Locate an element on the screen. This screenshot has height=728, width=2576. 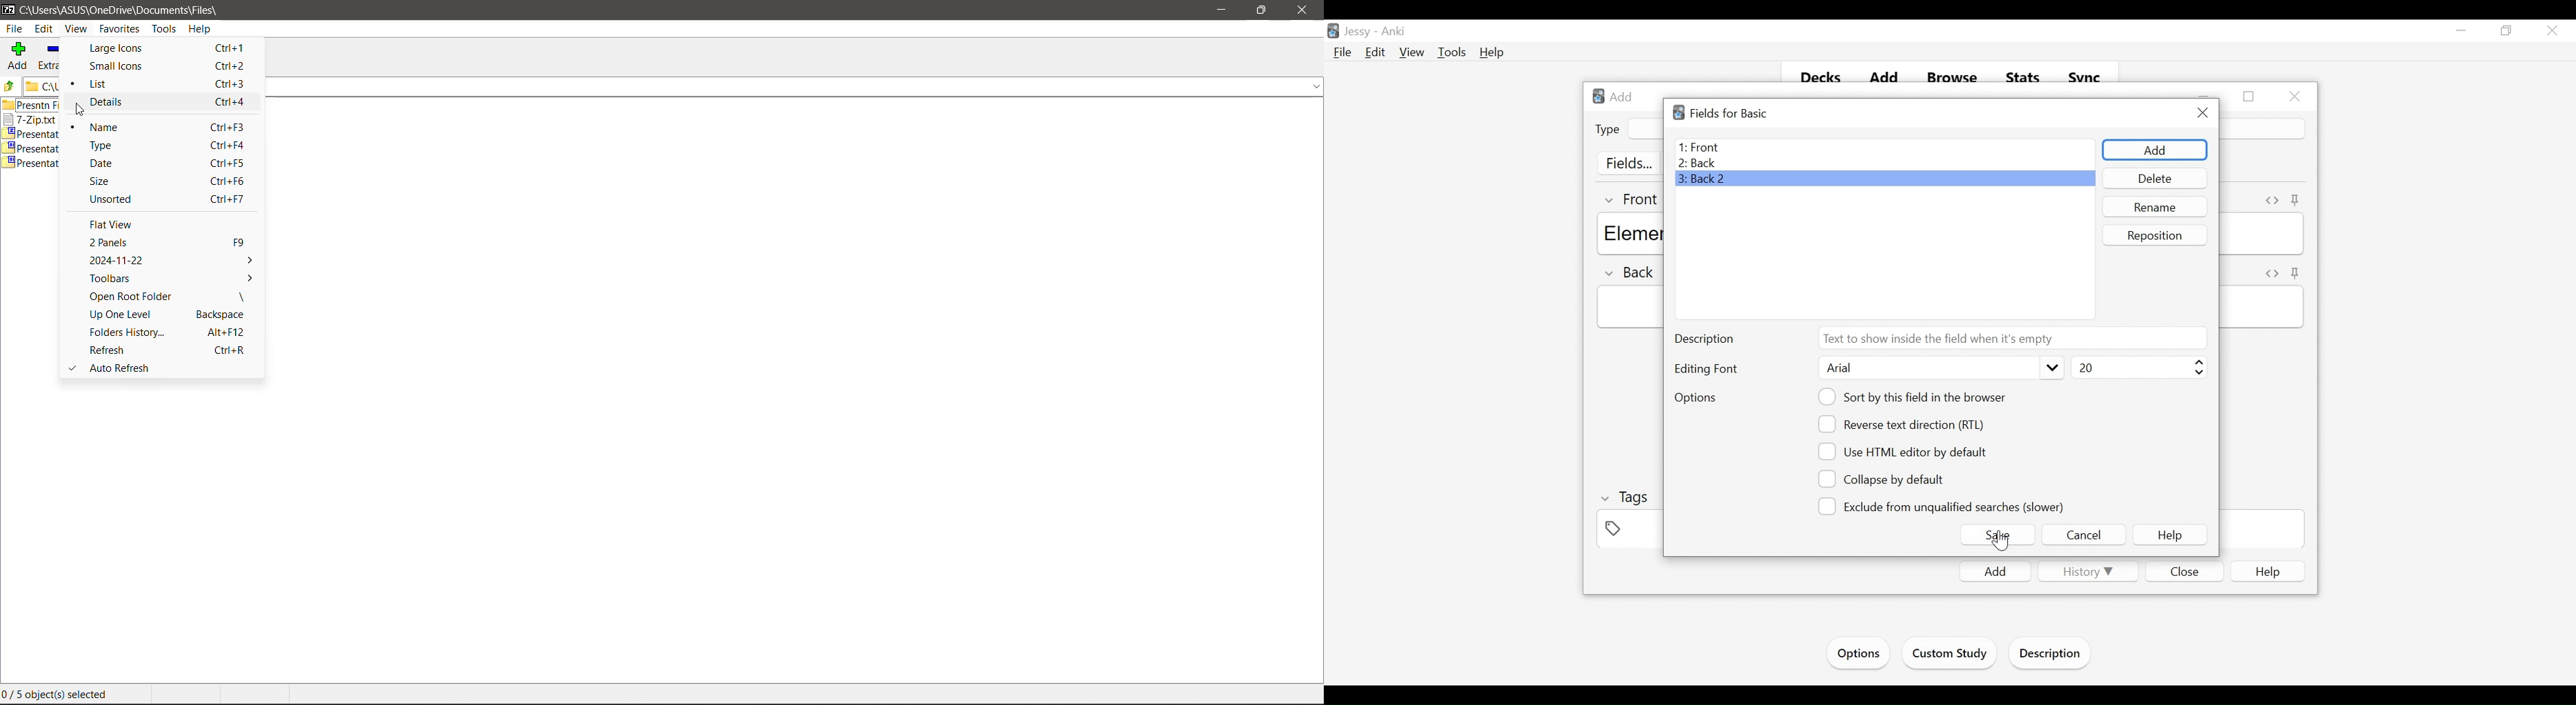
Stats is located at coordinates (2024, 78).